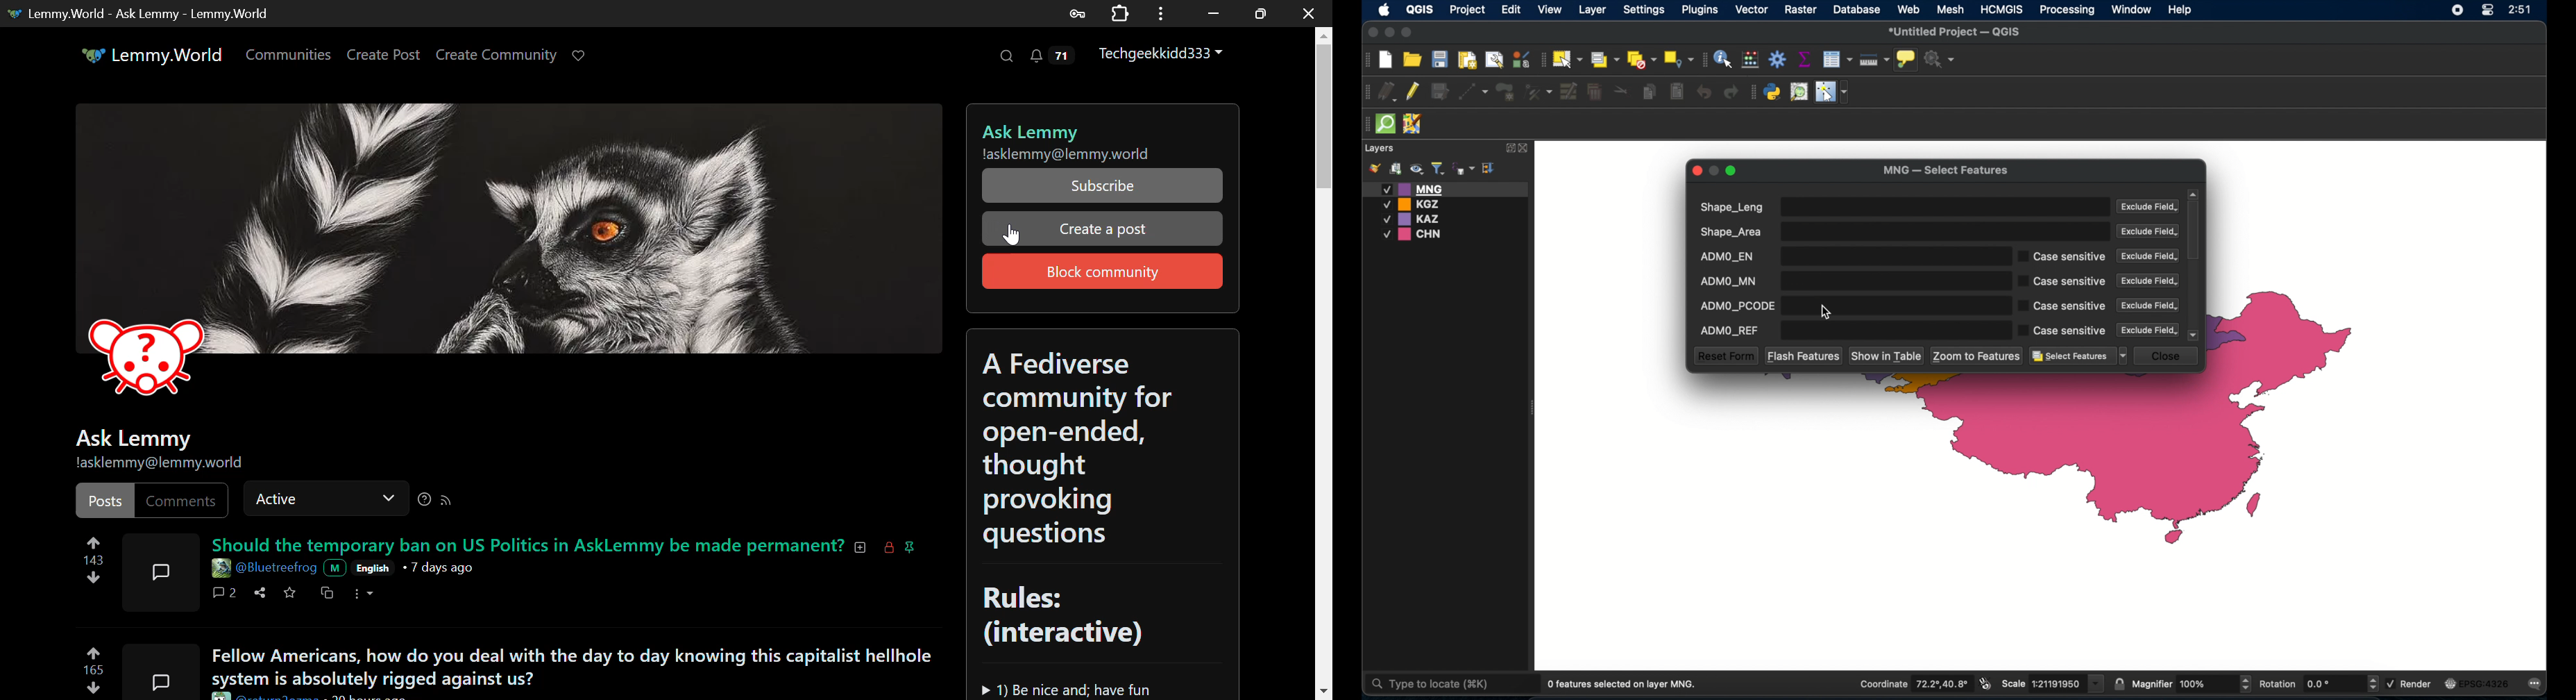 The height and width of the screenshot is (700, 2576). I want to click on Menu, so click(1161, 13).